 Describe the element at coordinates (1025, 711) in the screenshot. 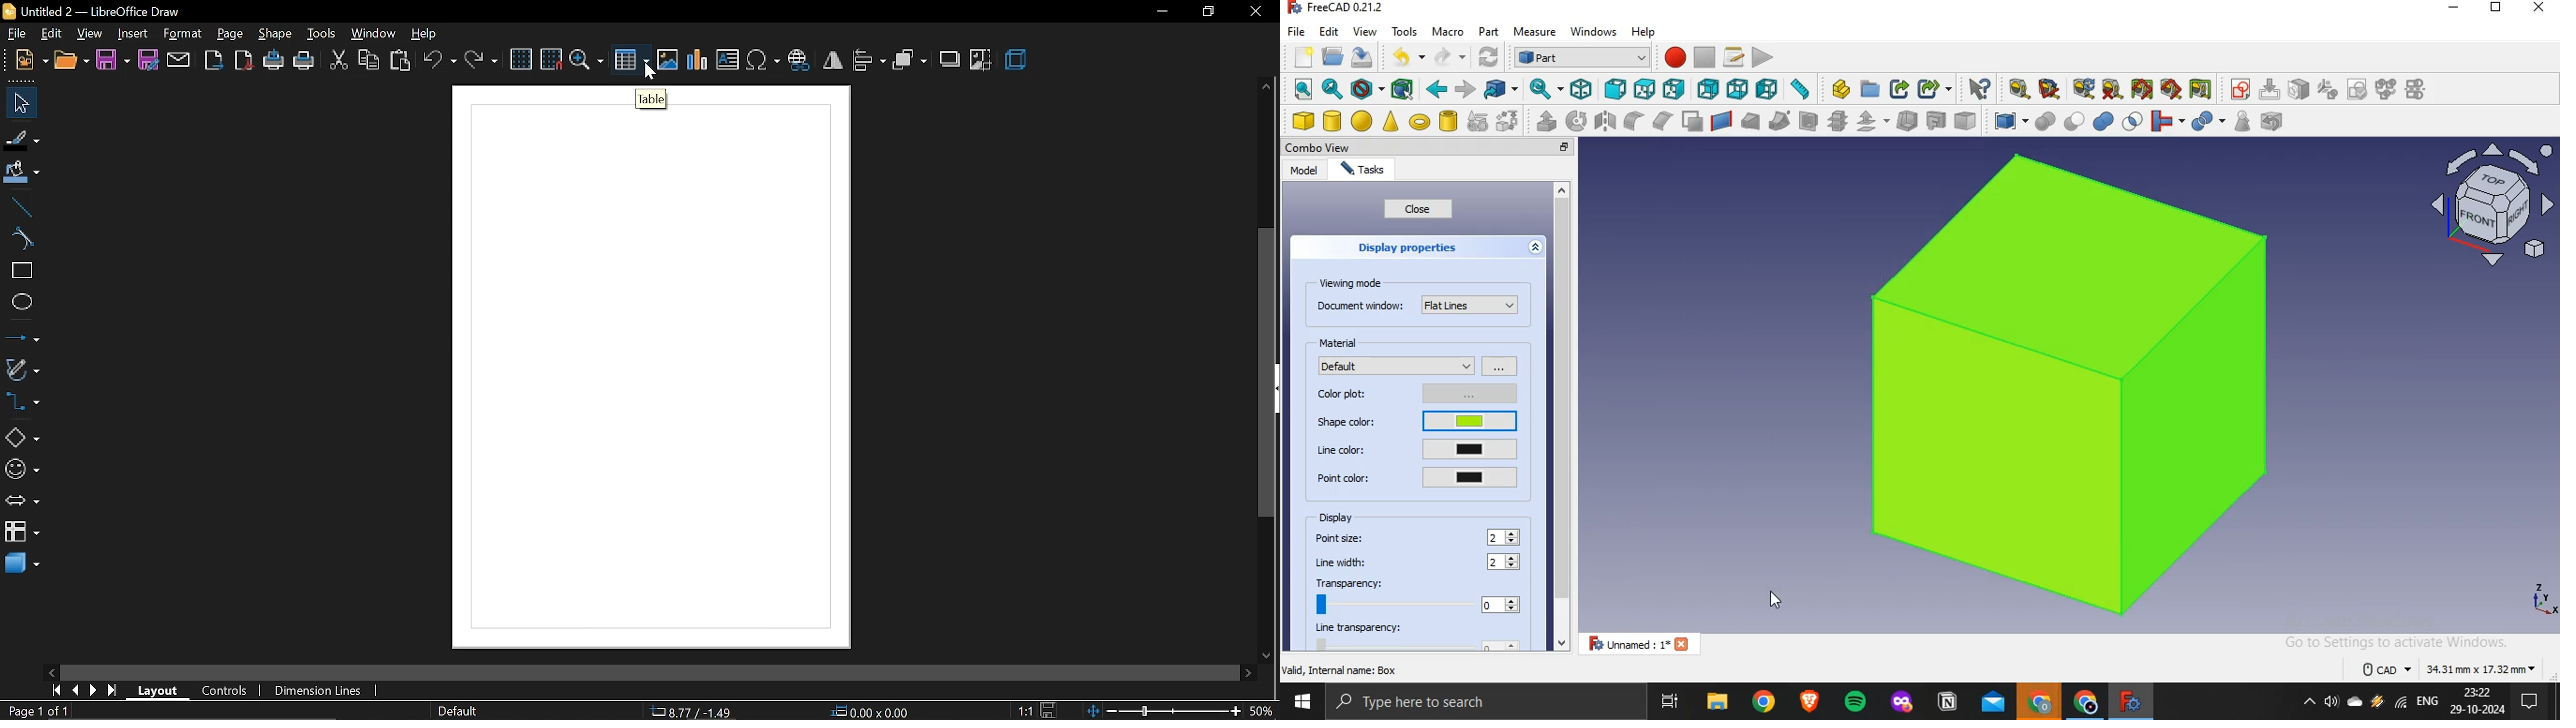

I see `1:1` at that location.